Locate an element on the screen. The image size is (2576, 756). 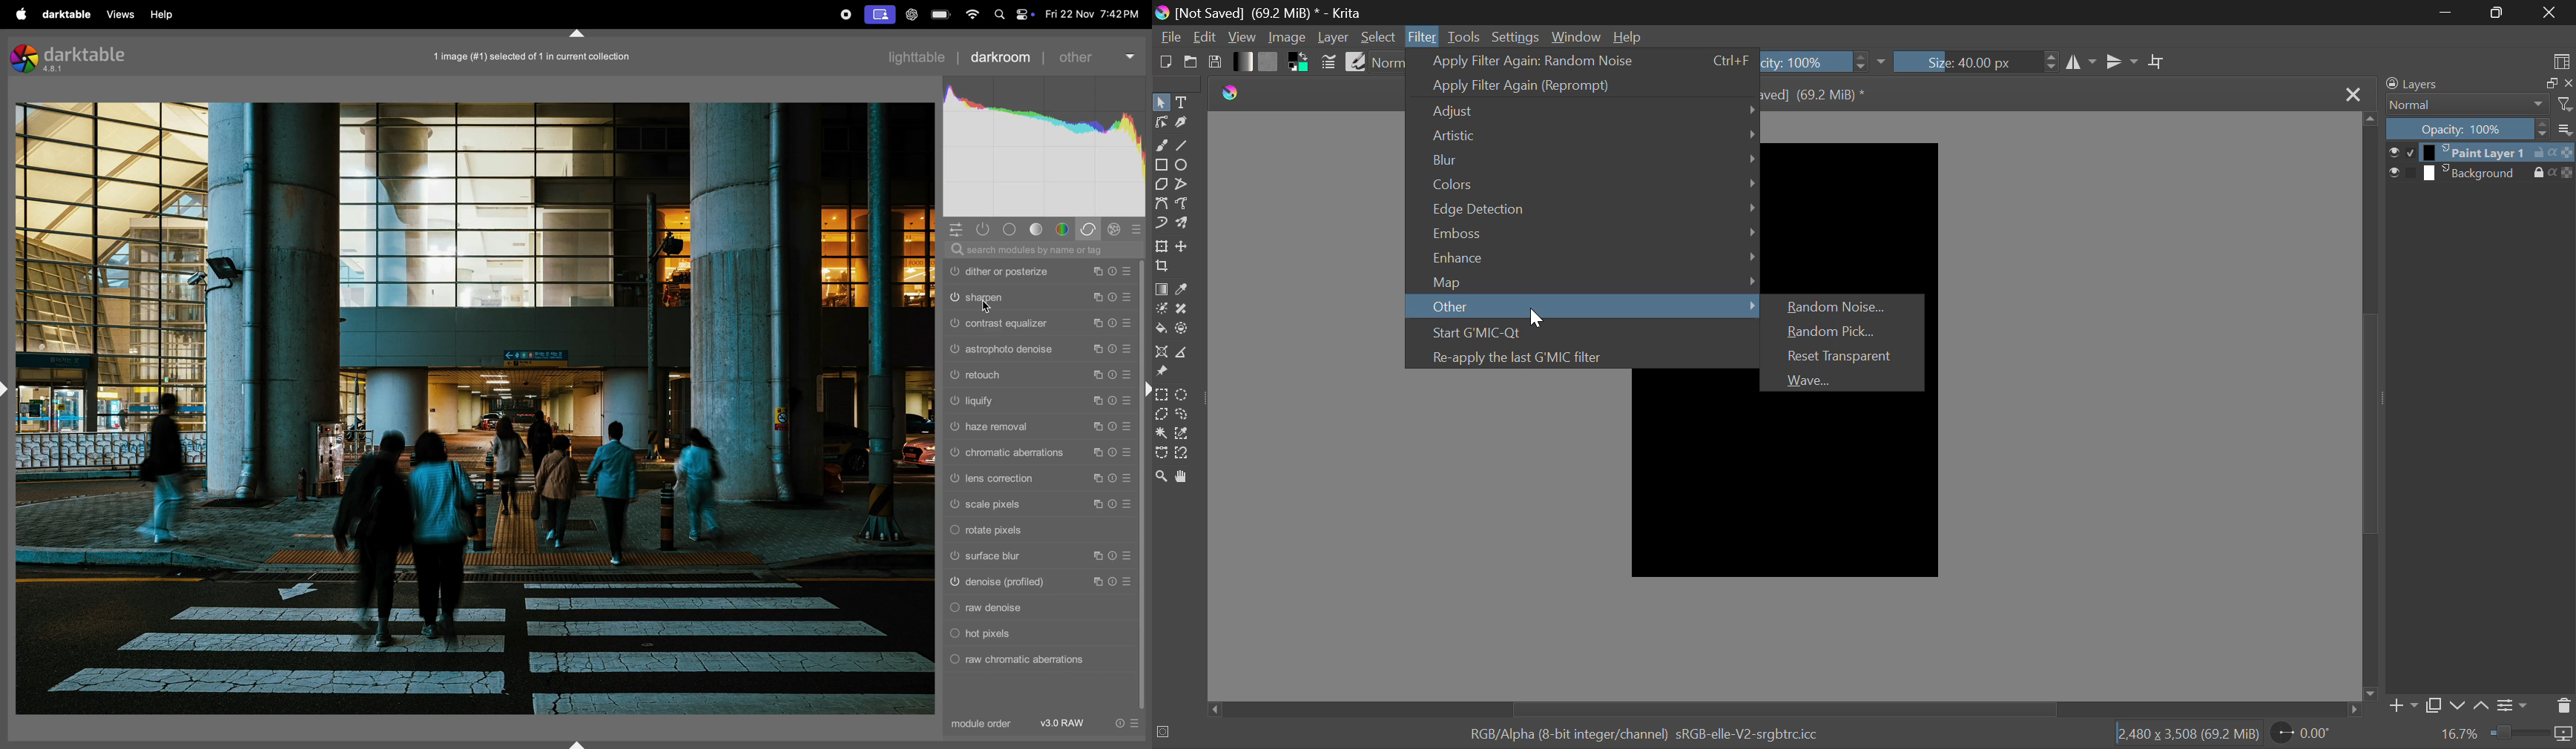
Page Rotation is located at coordinates (2304, 735).